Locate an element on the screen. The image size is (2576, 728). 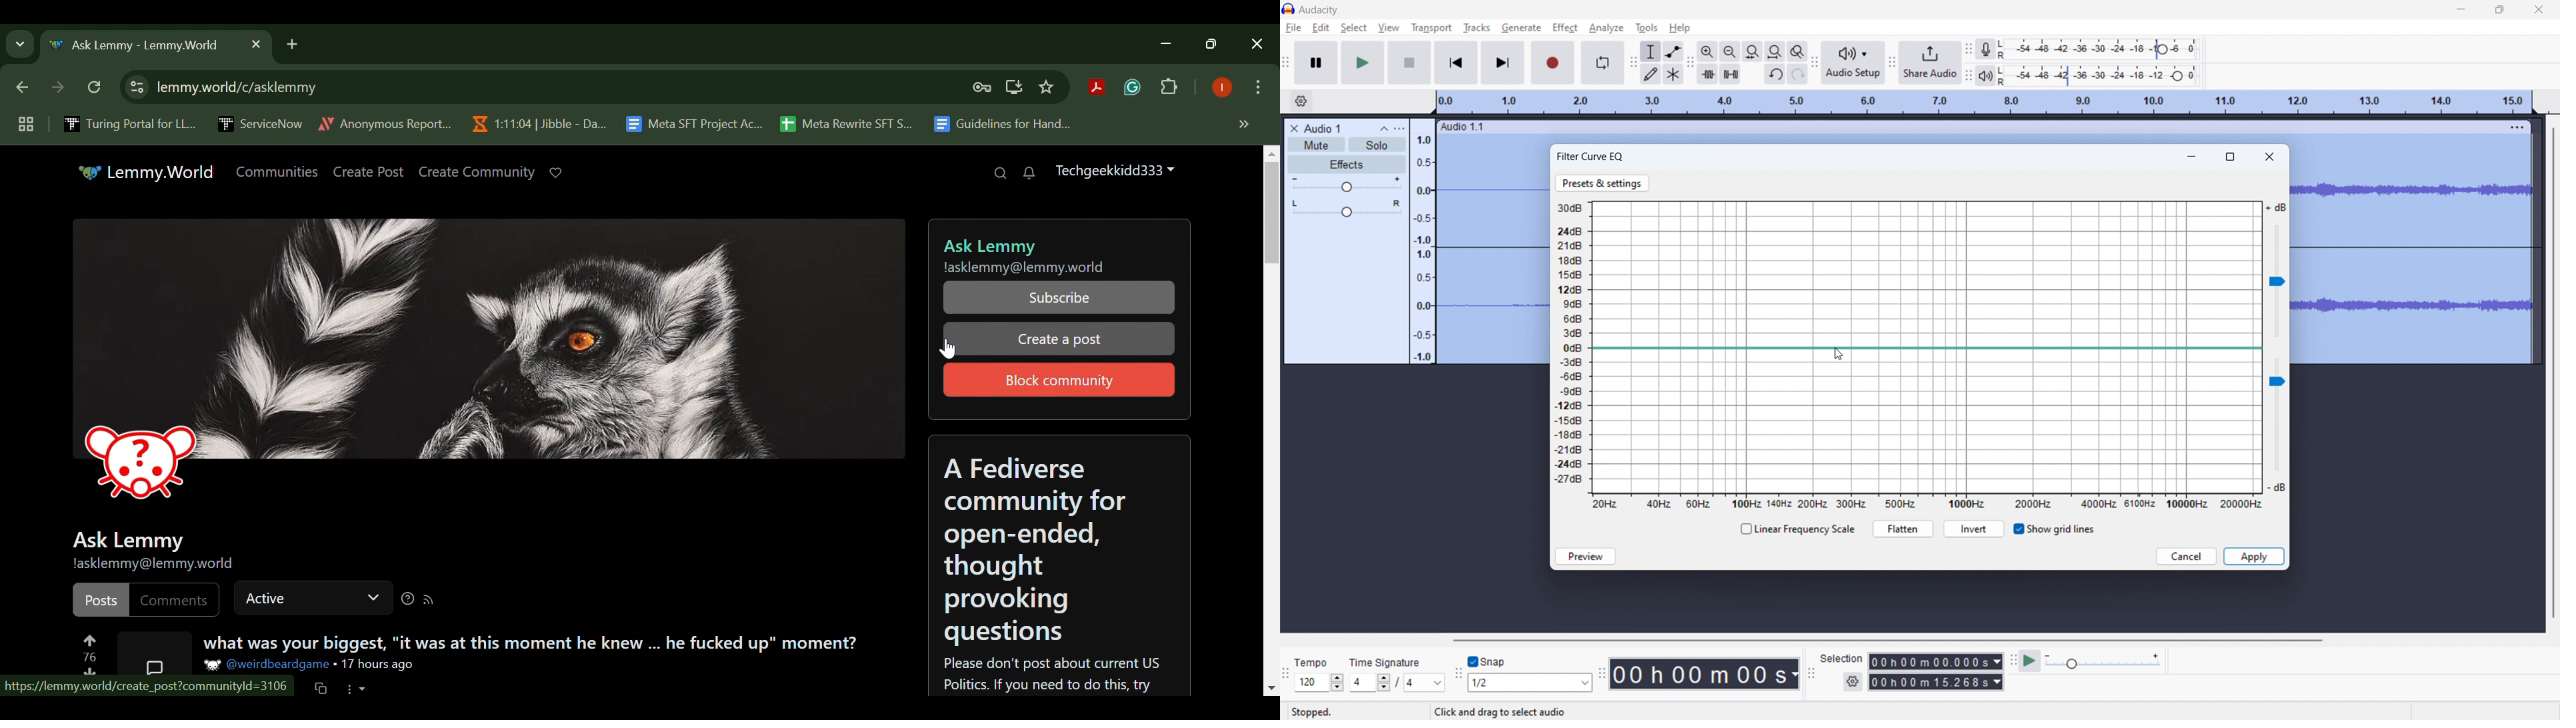
time signature toolbar is located at coordinates (1286, 674).